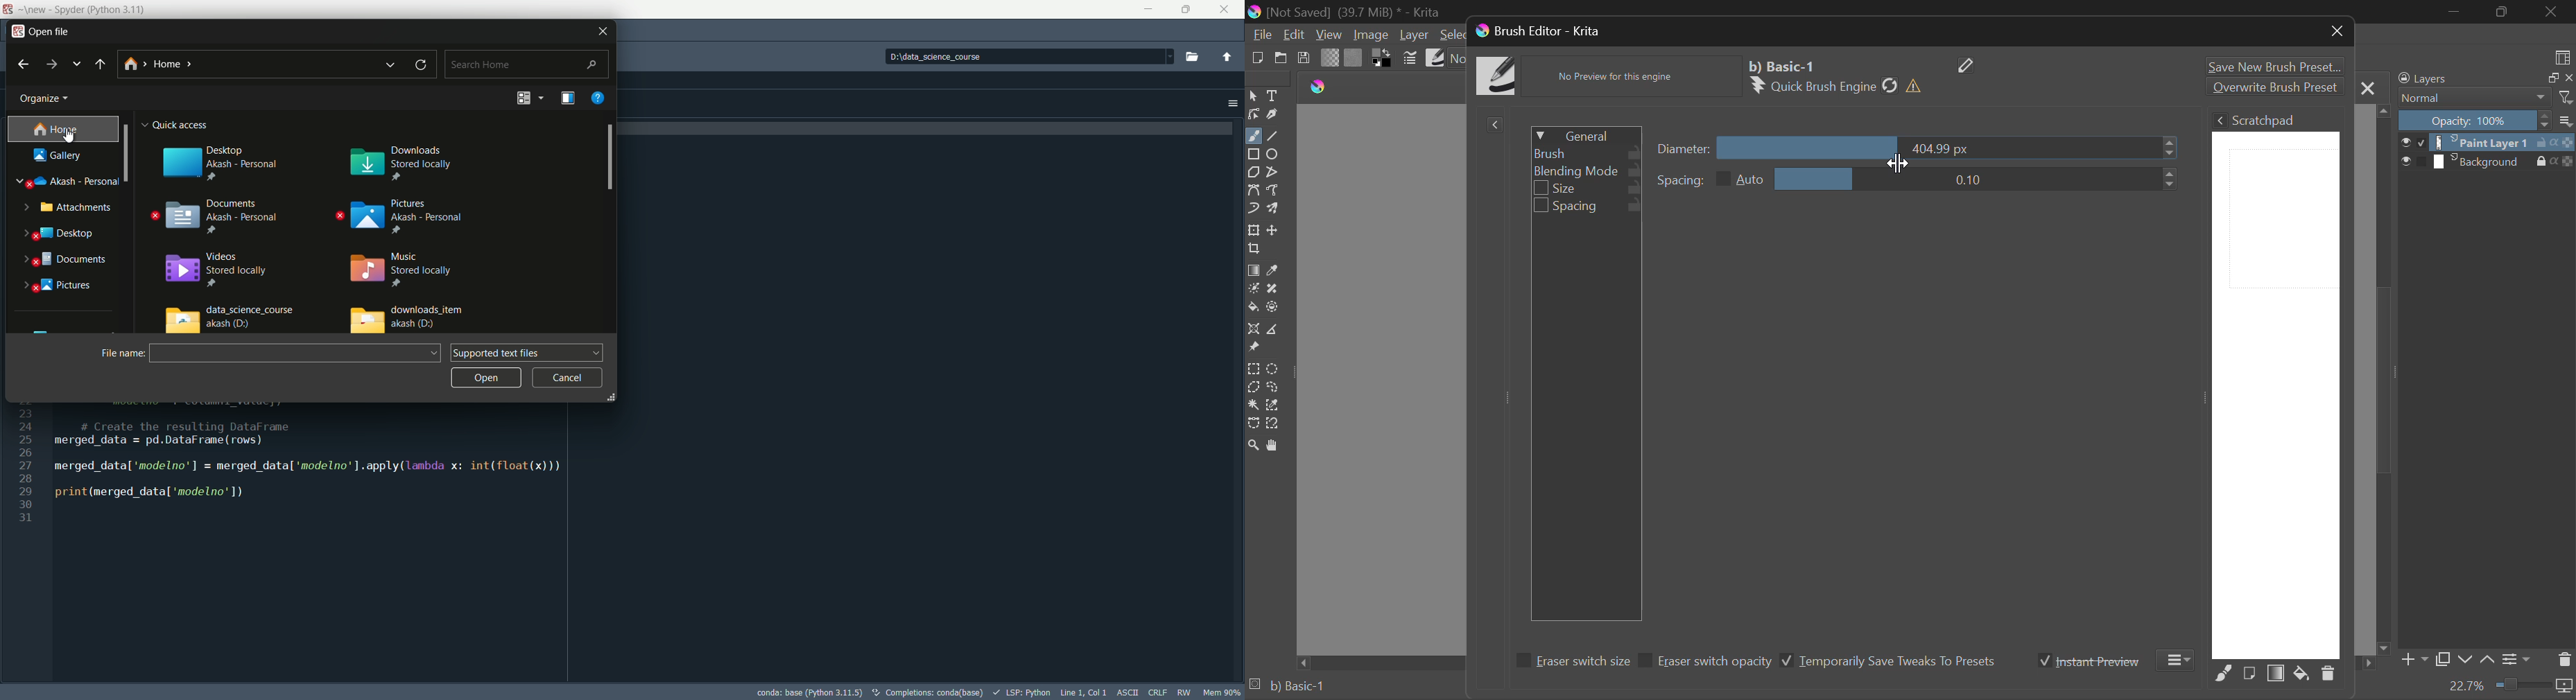 The width and height of the screenshot is (2576, 700). Describe the element at coordinates (69, 135) in the screenshot. I see `cursor` at that location.